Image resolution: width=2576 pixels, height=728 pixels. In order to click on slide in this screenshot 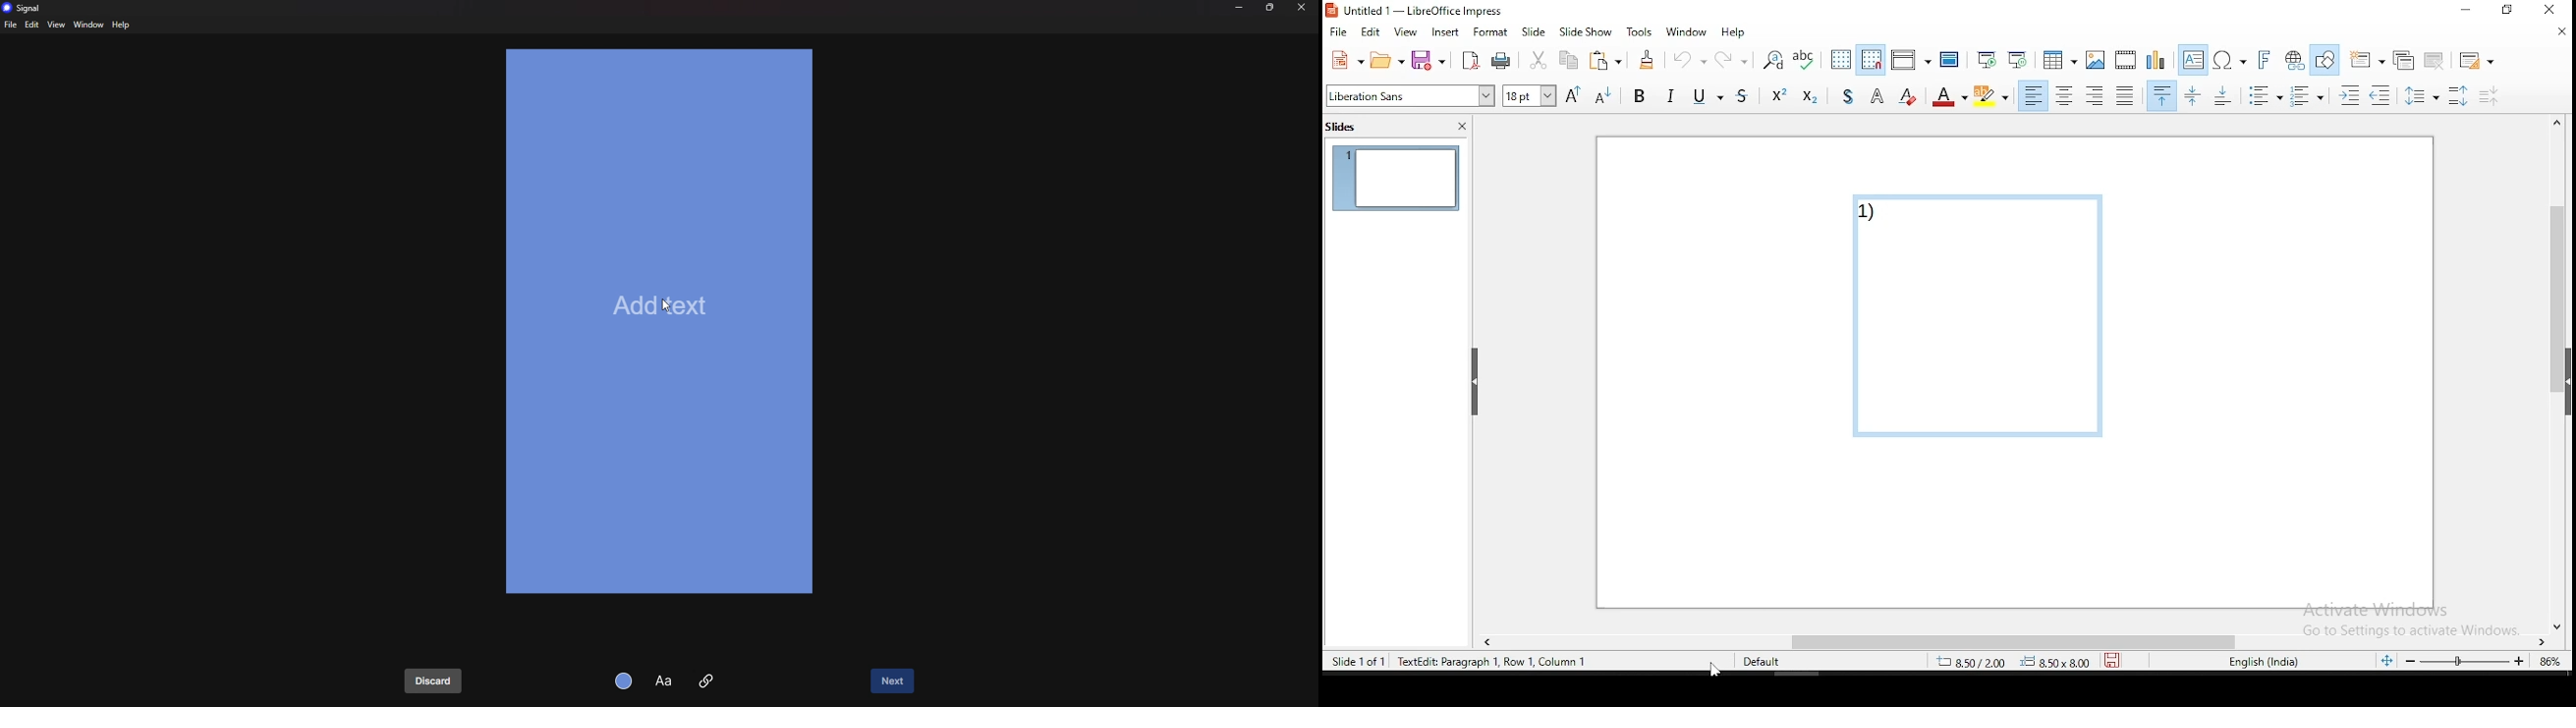, I will do `click(1396, 180)`.